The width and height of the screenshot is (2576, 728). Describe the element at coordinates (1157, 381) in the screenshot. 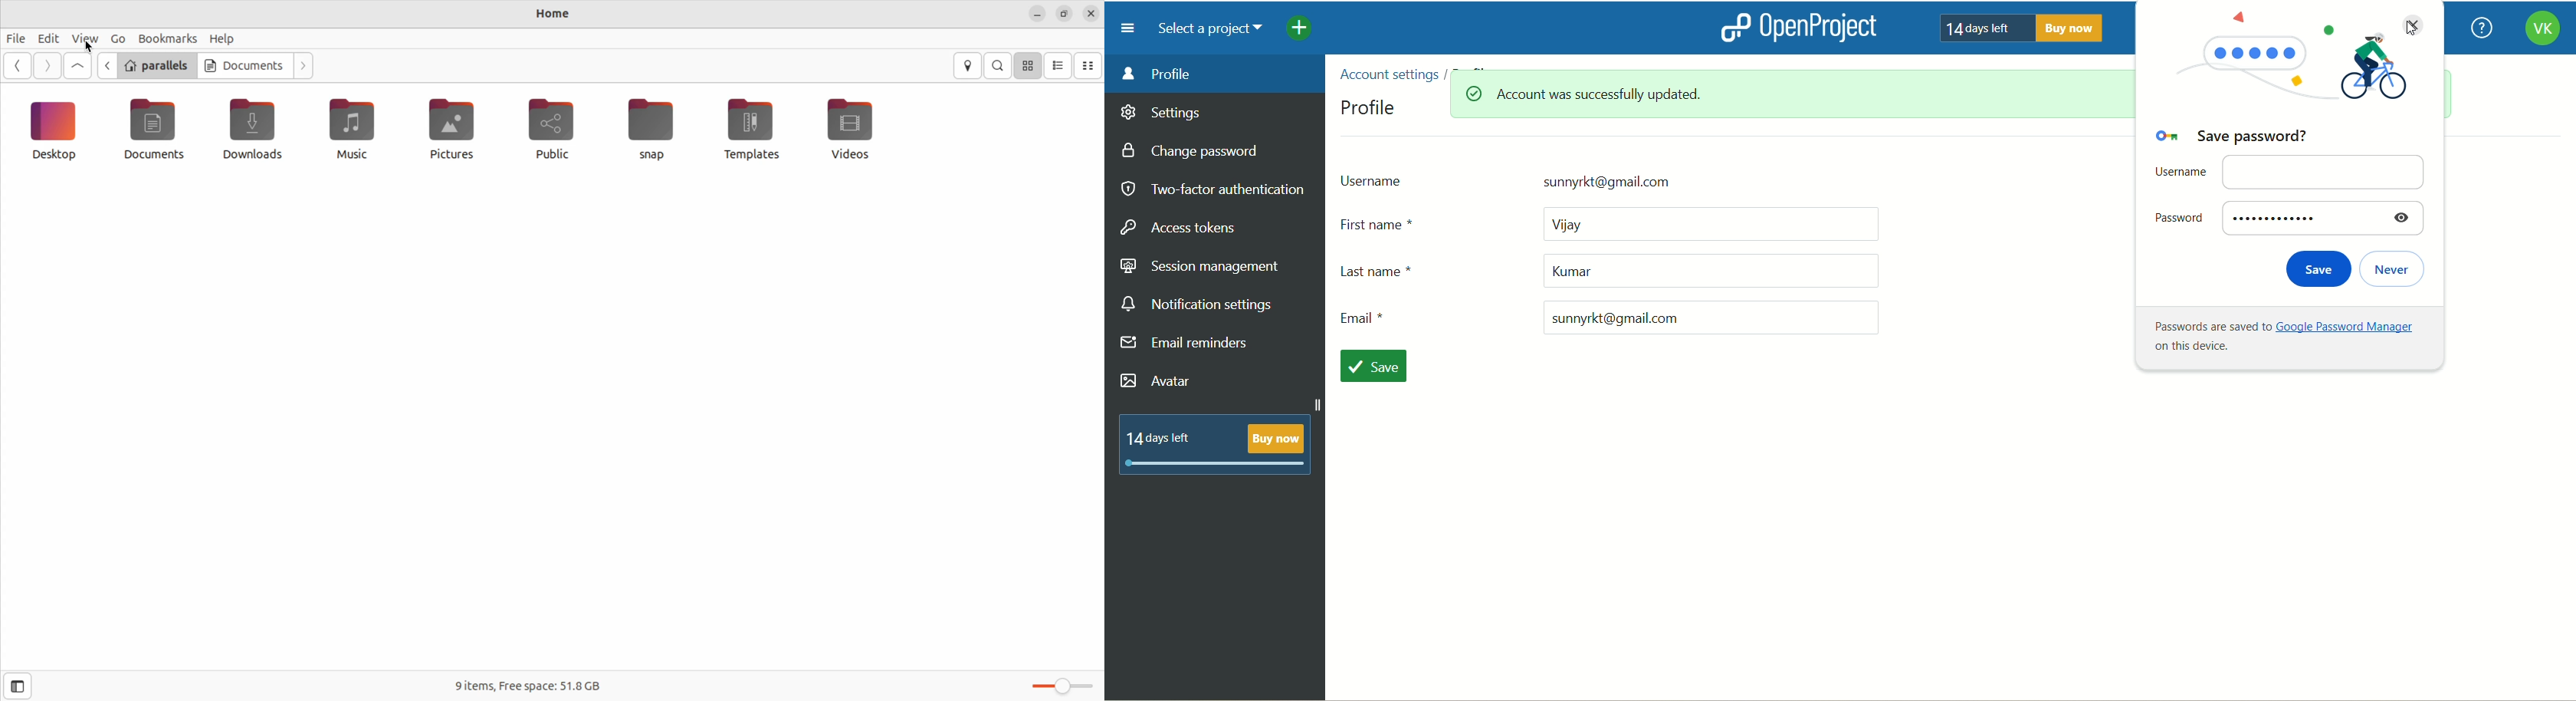

I see `avatar` at that location.